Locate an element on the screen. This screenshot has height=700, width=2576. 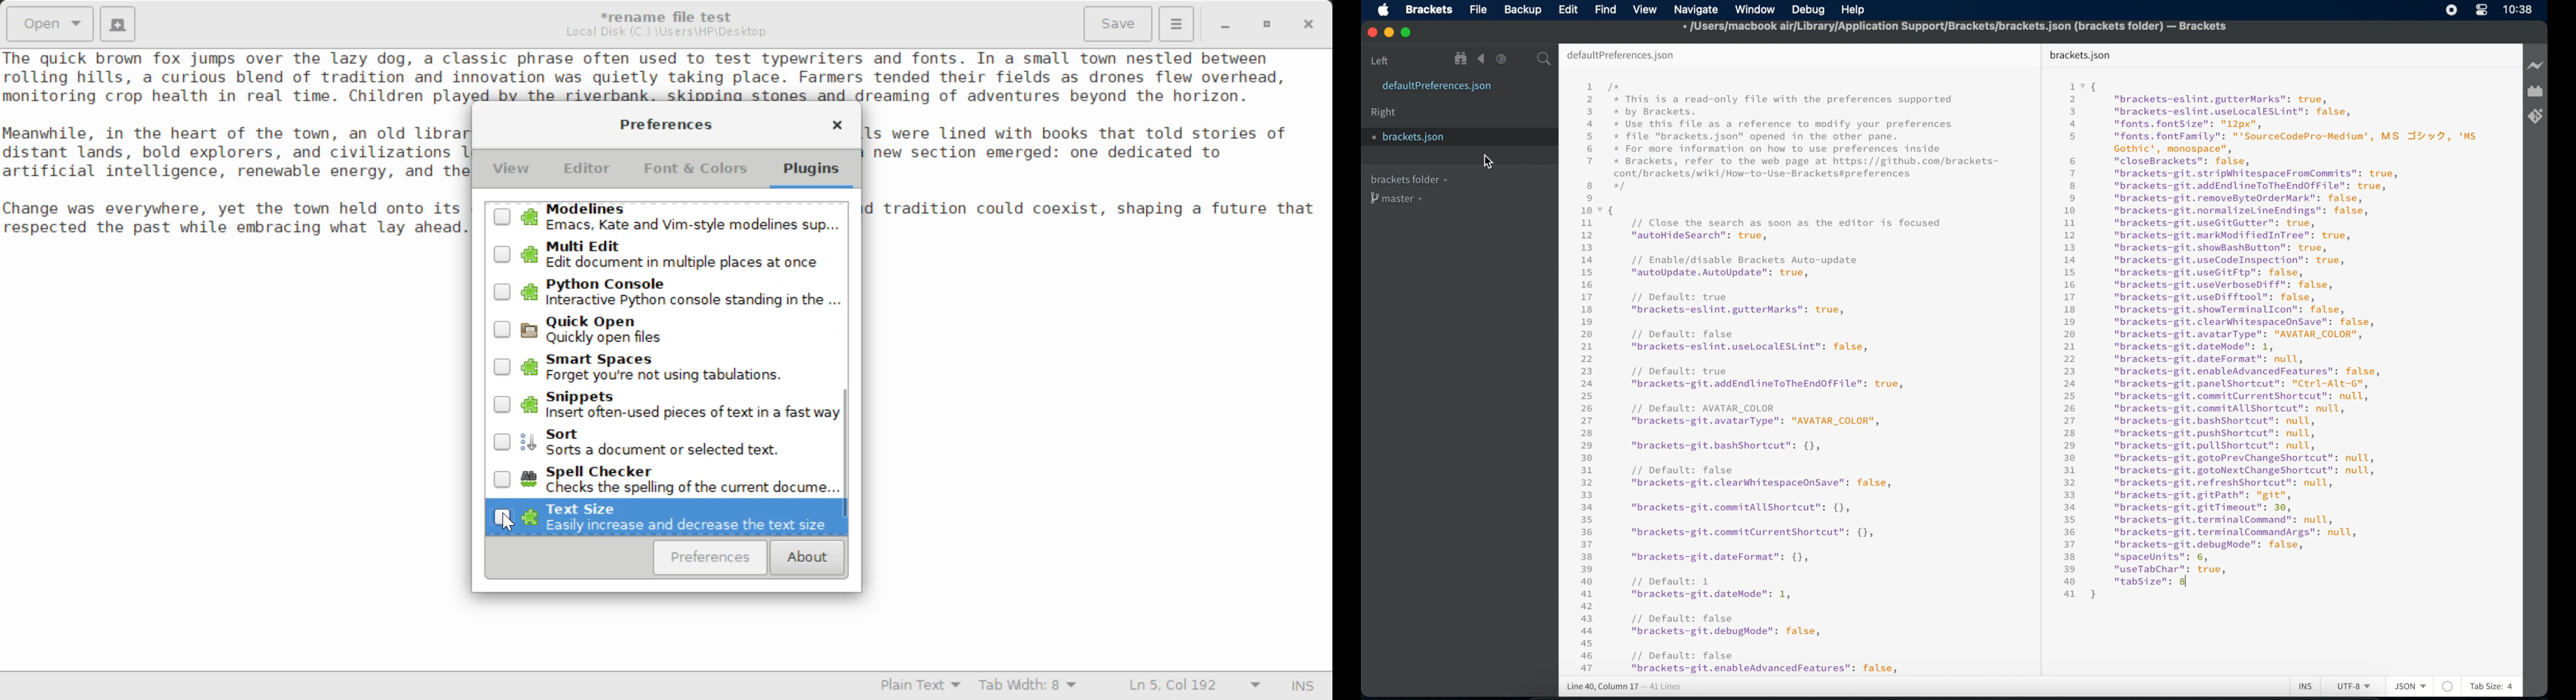
default preferences.json is located at coordinates (1620, 56).